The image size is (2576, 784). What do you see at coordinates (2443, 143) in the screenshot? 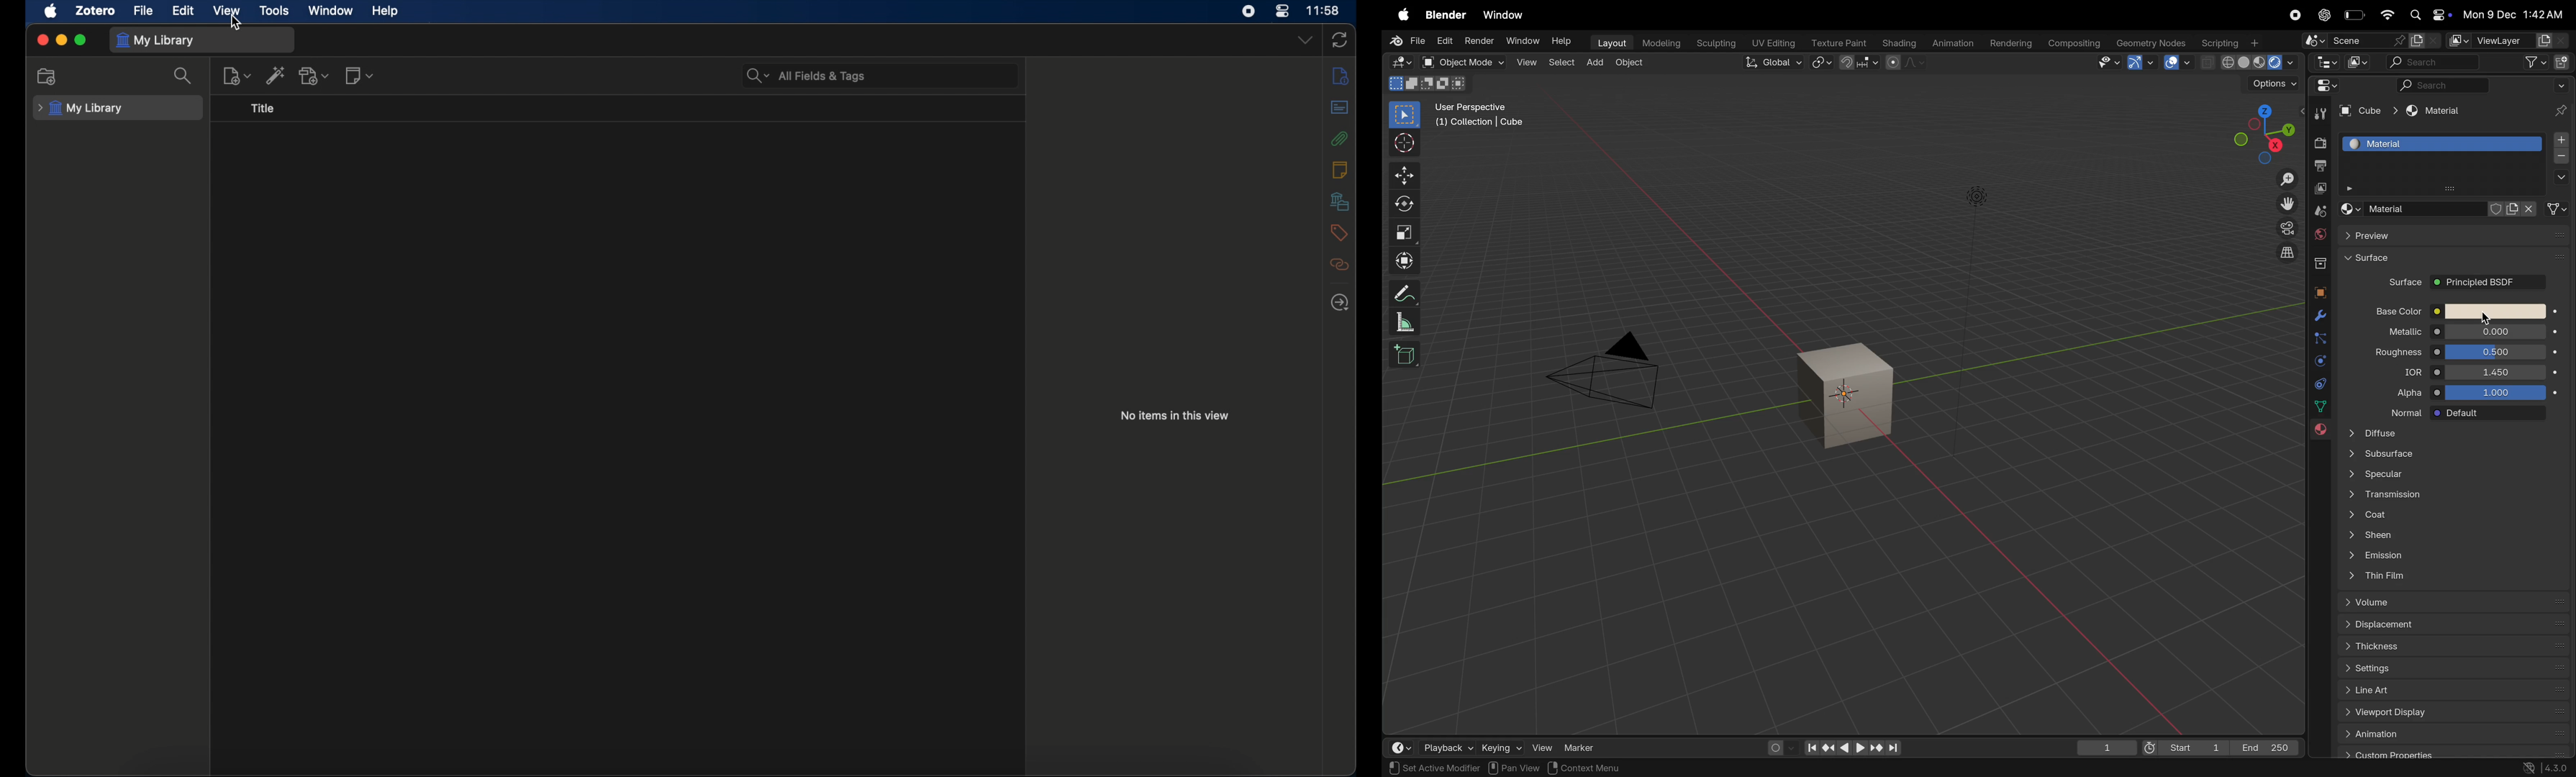
I see `material` at bounding box center [2443, 143].